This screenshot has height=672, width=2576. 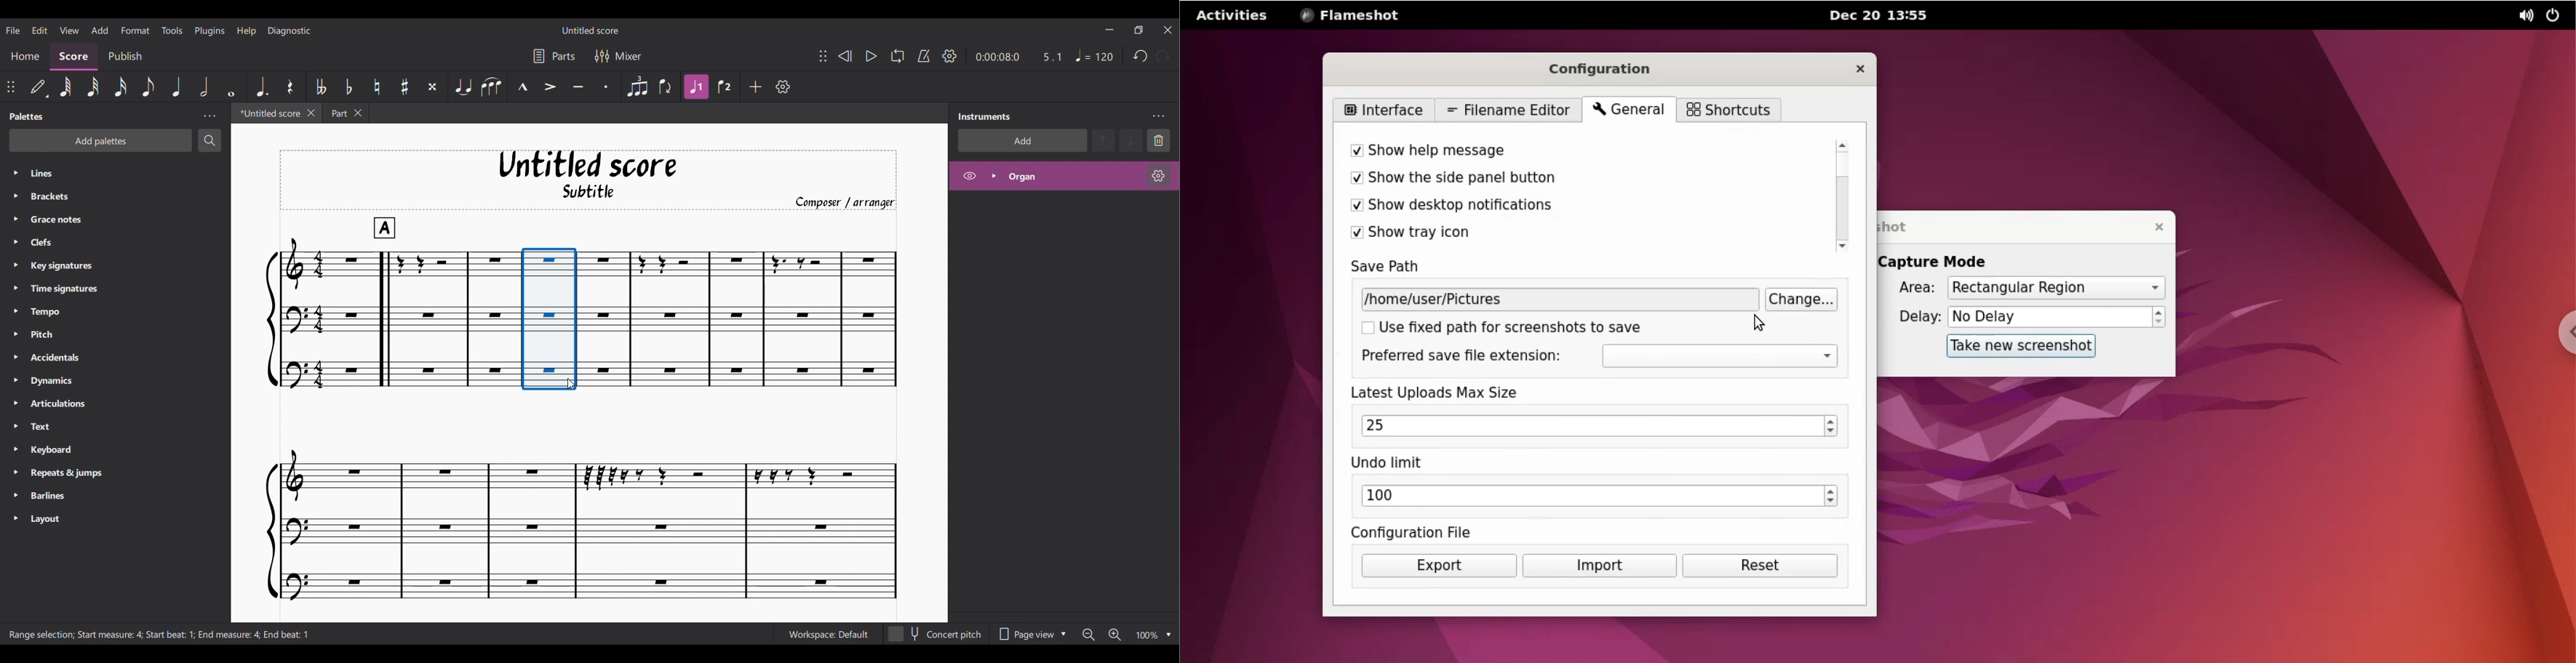 I want to click on Close Part tab, so click(x=358, y=113).